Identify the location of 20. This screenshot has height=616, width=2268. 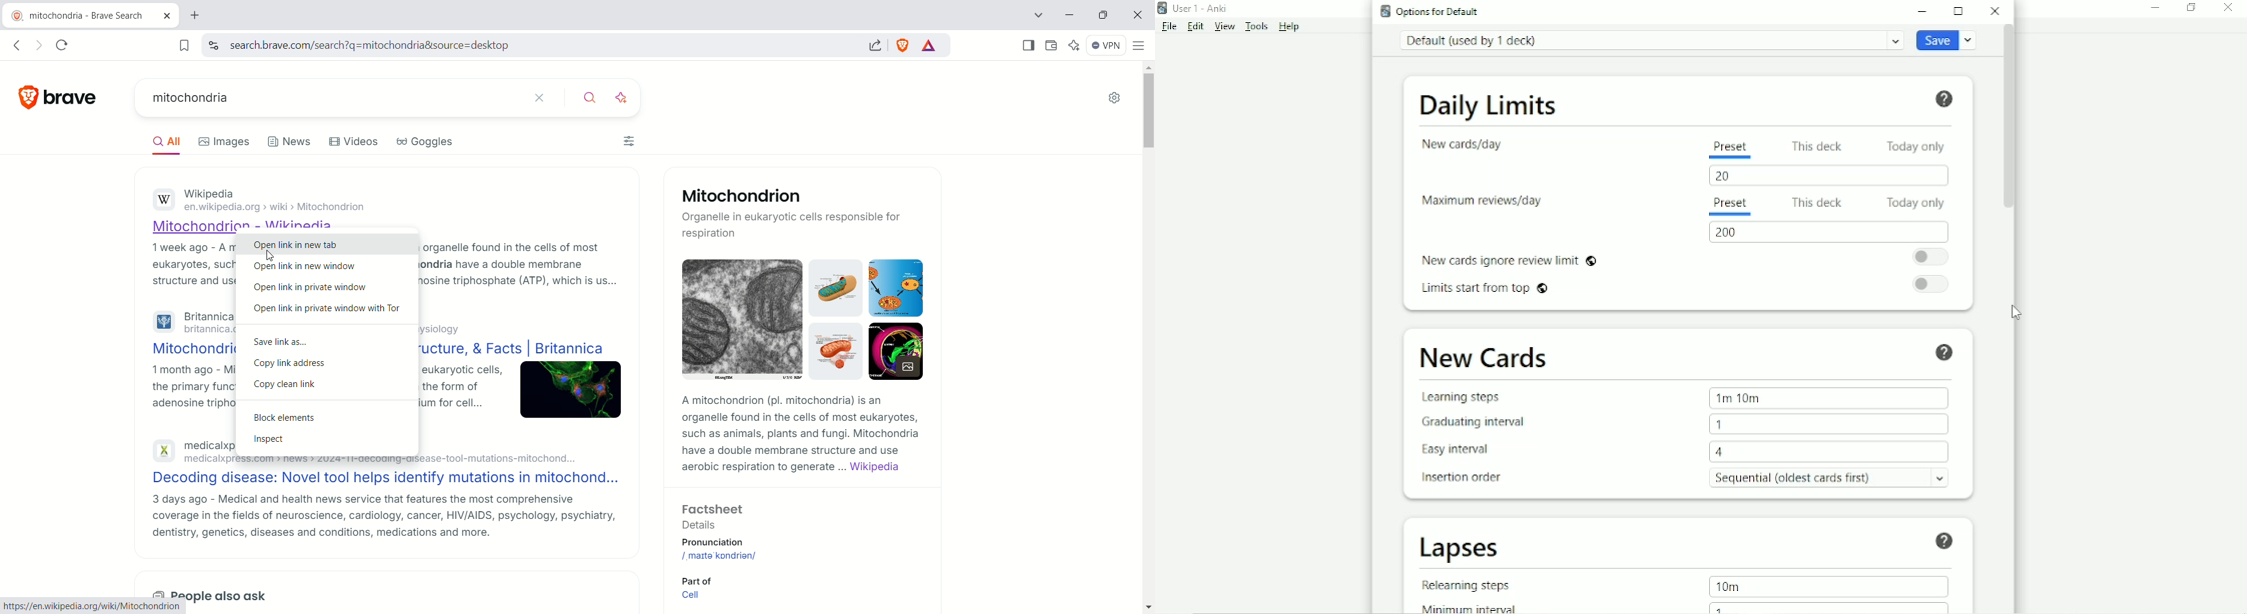
(1723, 177).